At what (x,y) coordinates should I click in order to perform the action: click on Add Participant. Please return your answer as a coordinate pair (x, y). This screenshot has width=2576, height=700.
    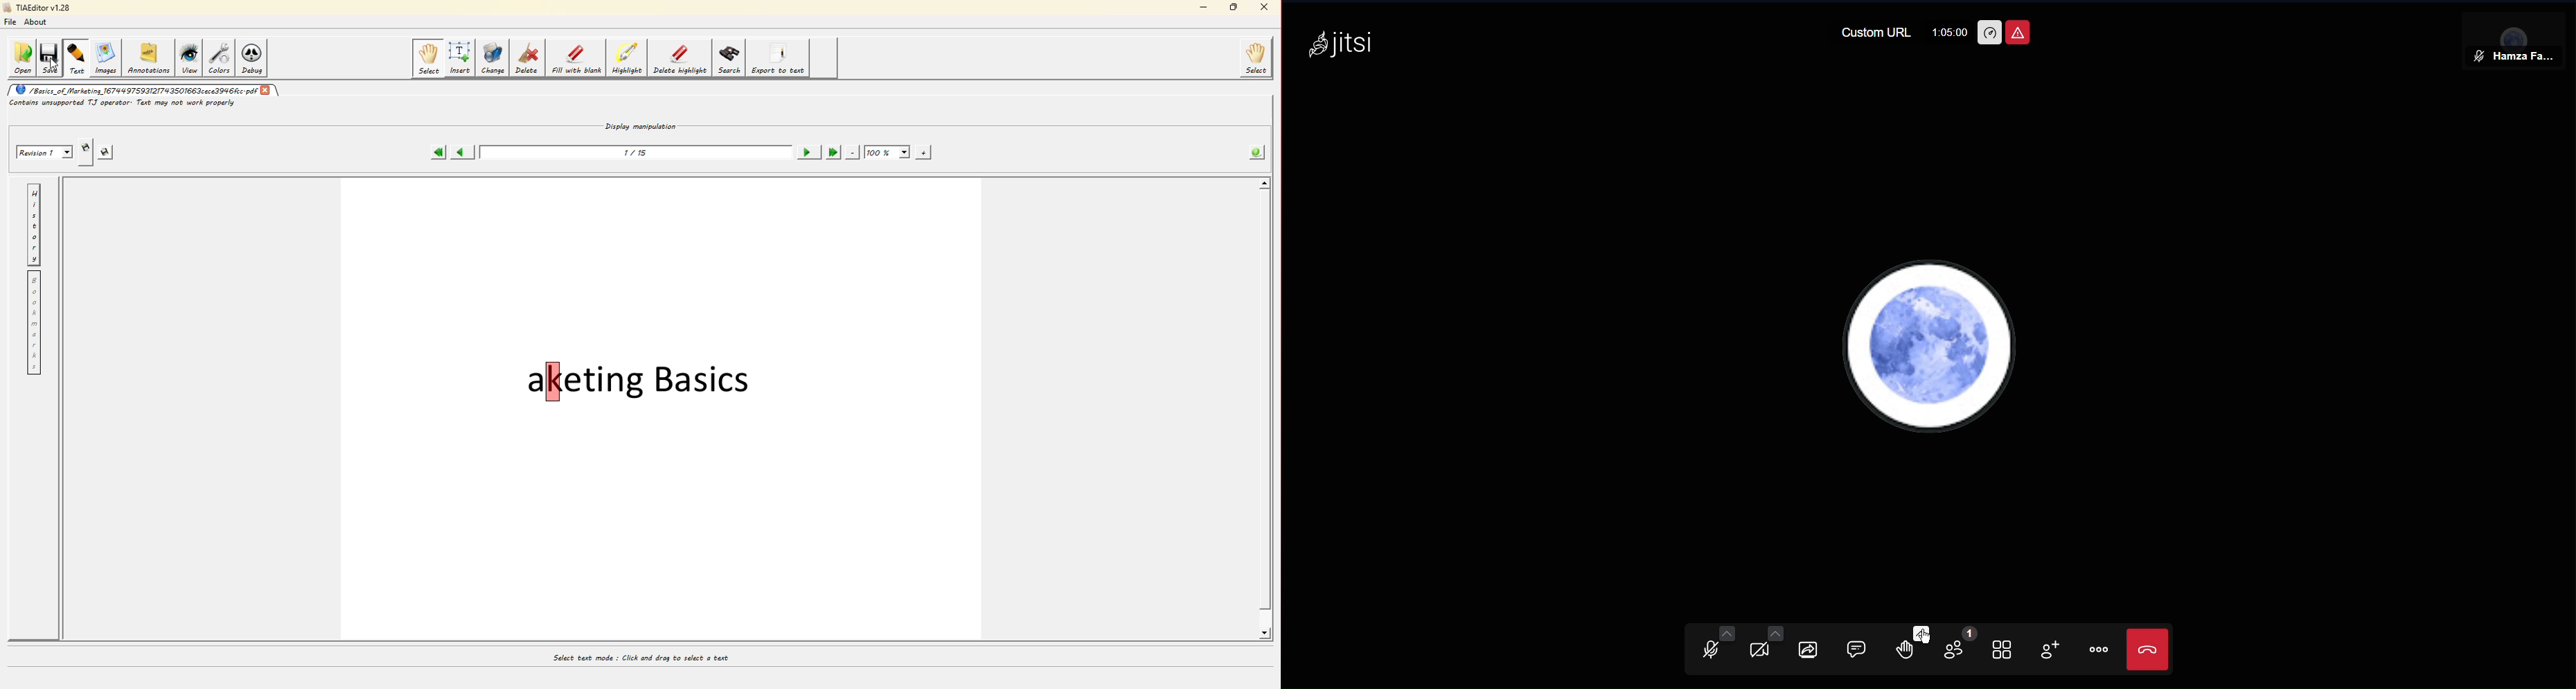
    Looking at the image, I should click on (2047, 652).